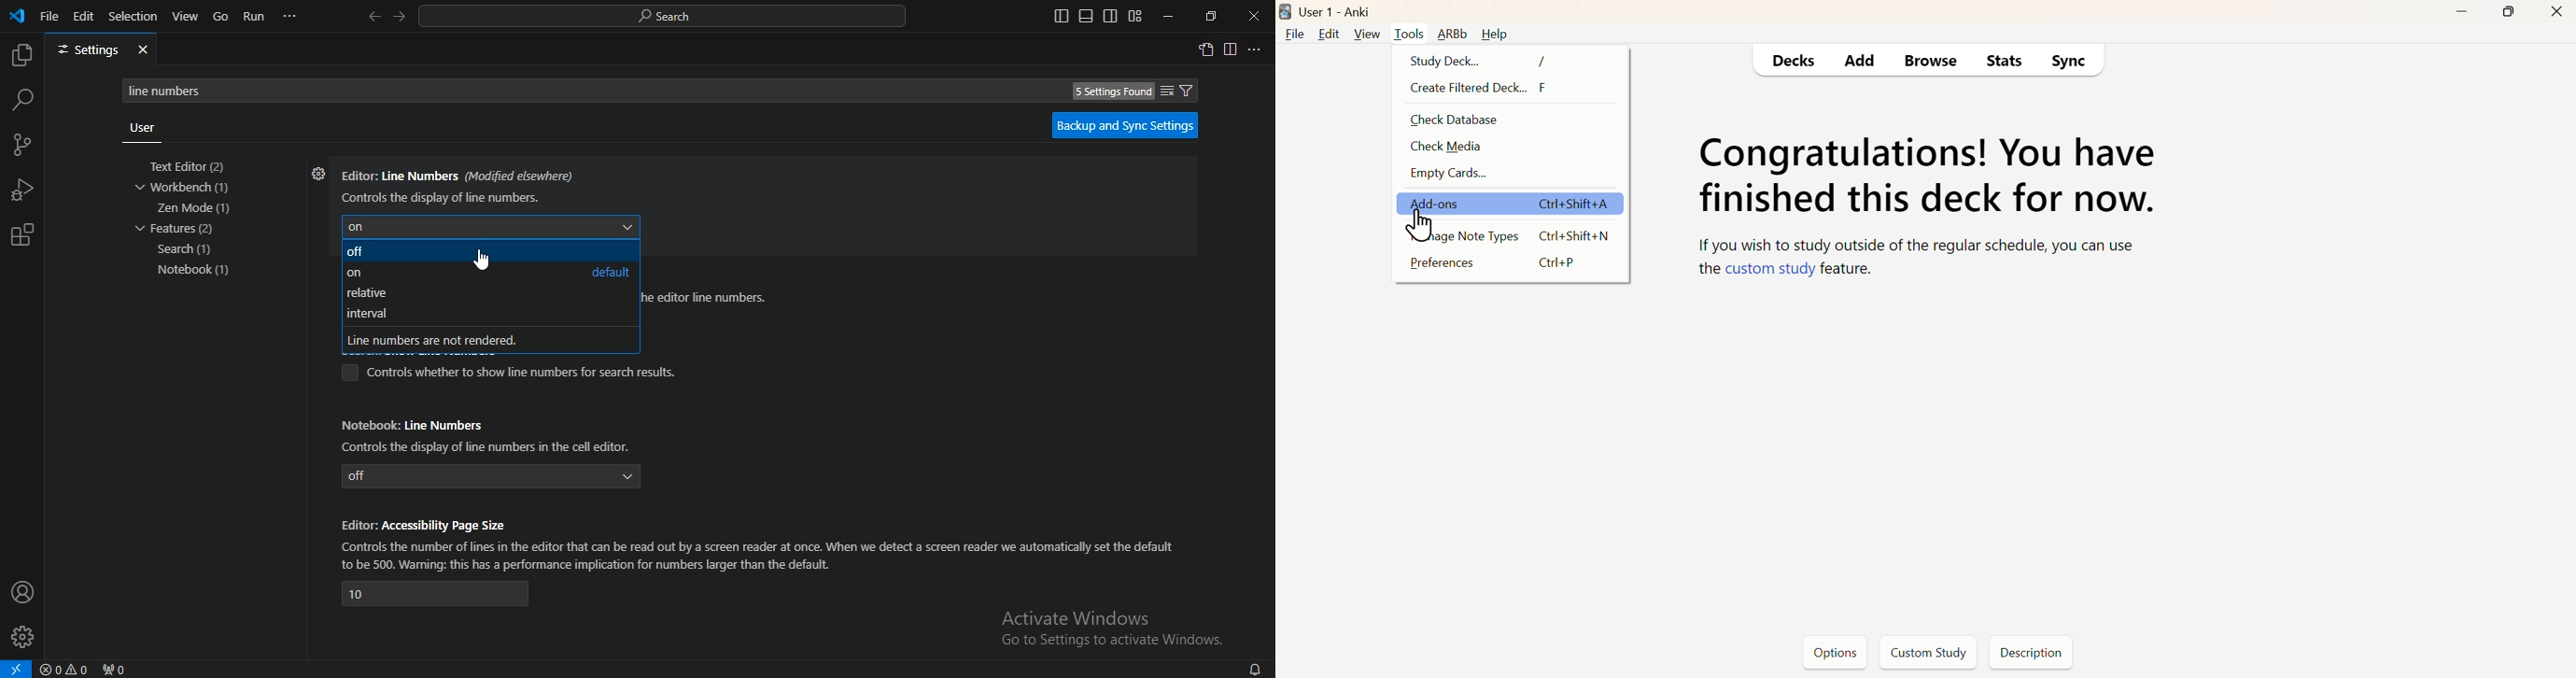  Describe the element at coordinates (1495, 34) in the screenshot. I see `Help` at that location.